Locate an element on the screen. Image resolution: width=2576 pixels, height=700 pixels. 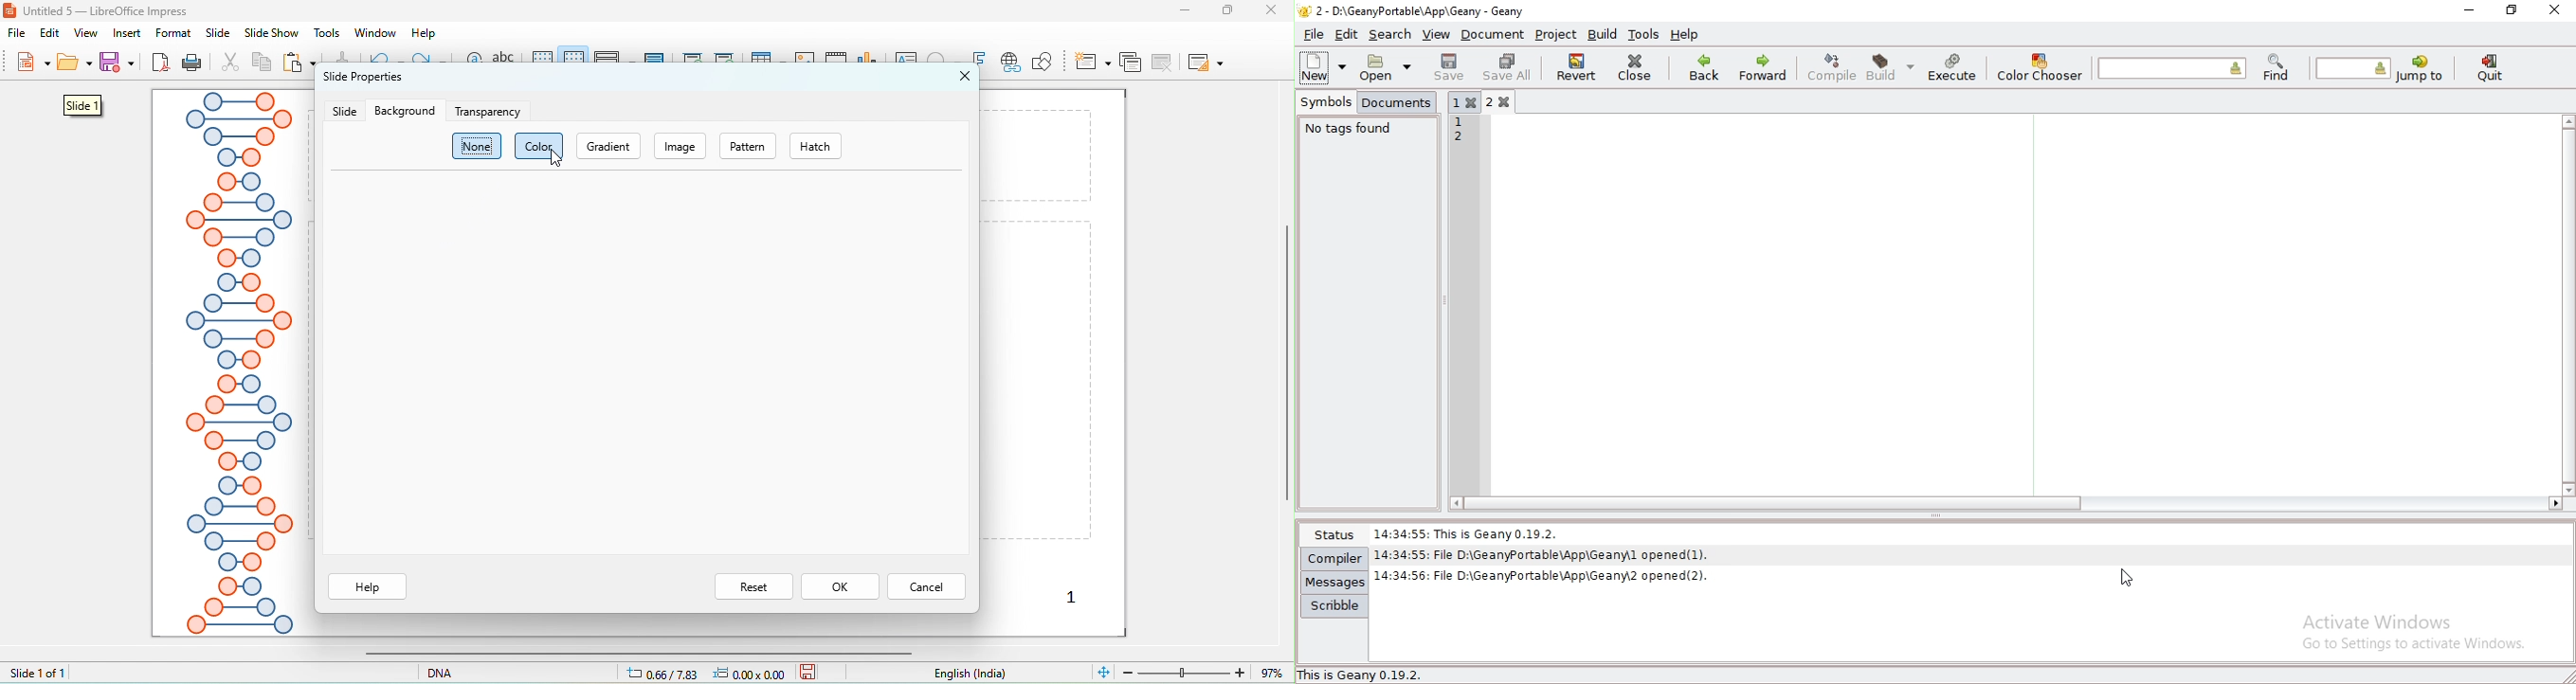
print is located at coordinates (191, 63).